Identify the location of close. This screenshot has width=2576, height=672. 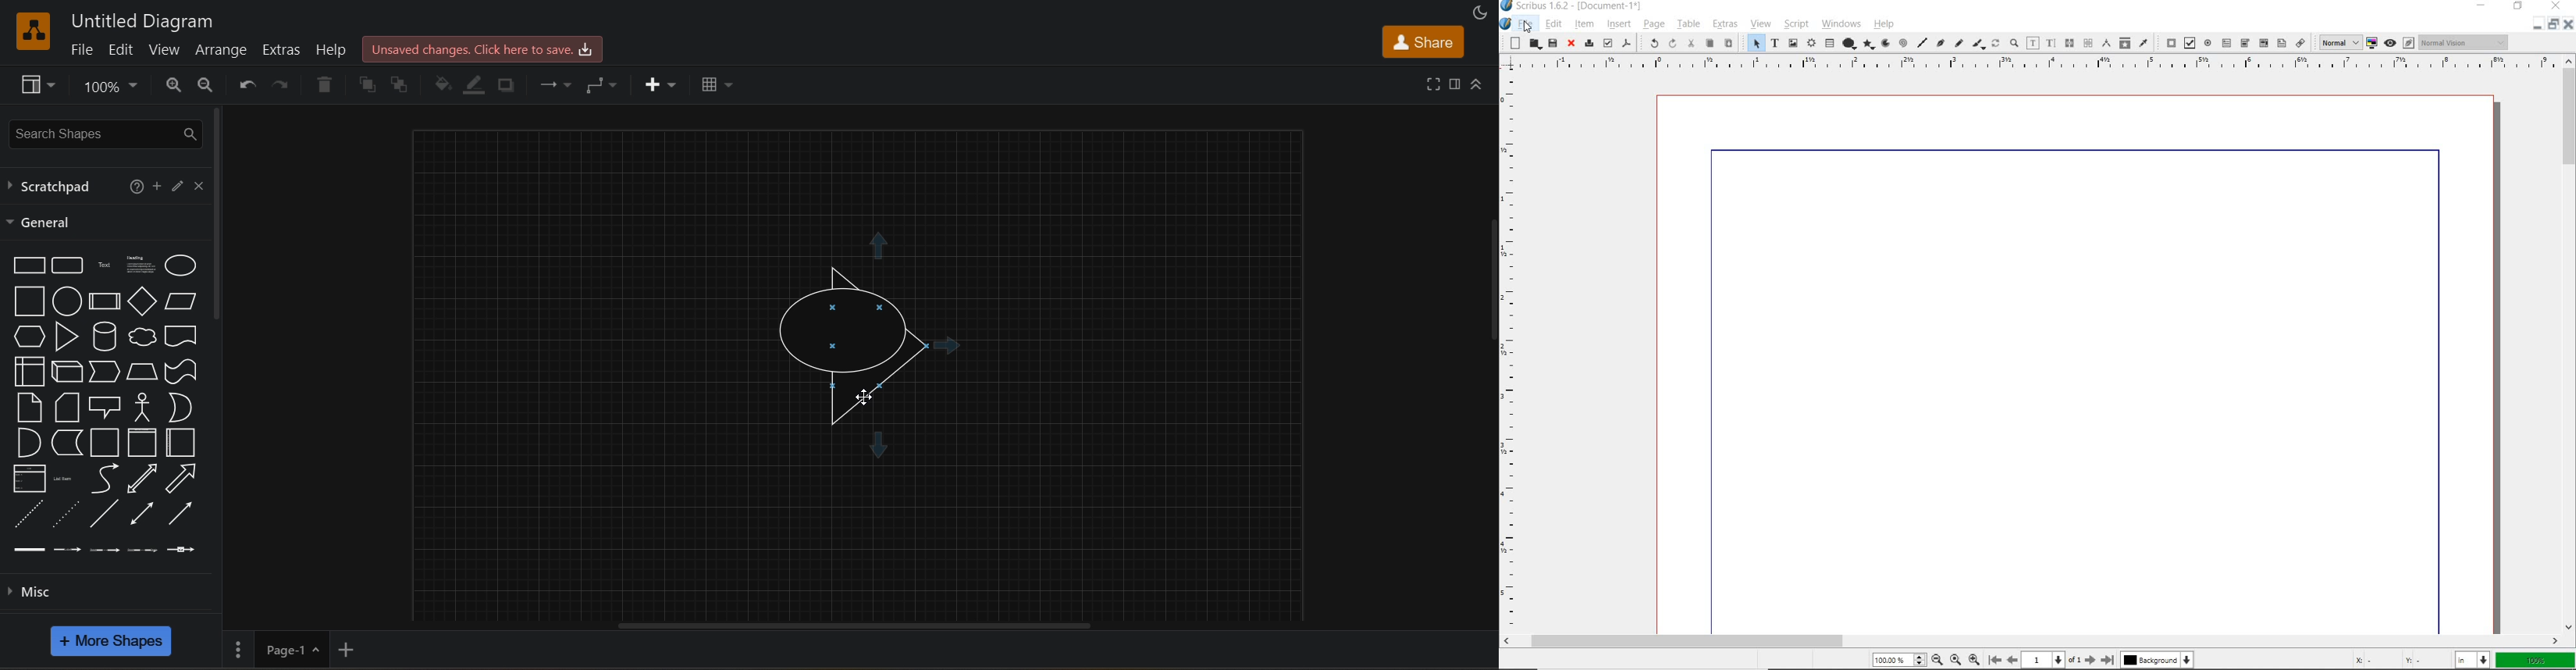
(1571, 44).